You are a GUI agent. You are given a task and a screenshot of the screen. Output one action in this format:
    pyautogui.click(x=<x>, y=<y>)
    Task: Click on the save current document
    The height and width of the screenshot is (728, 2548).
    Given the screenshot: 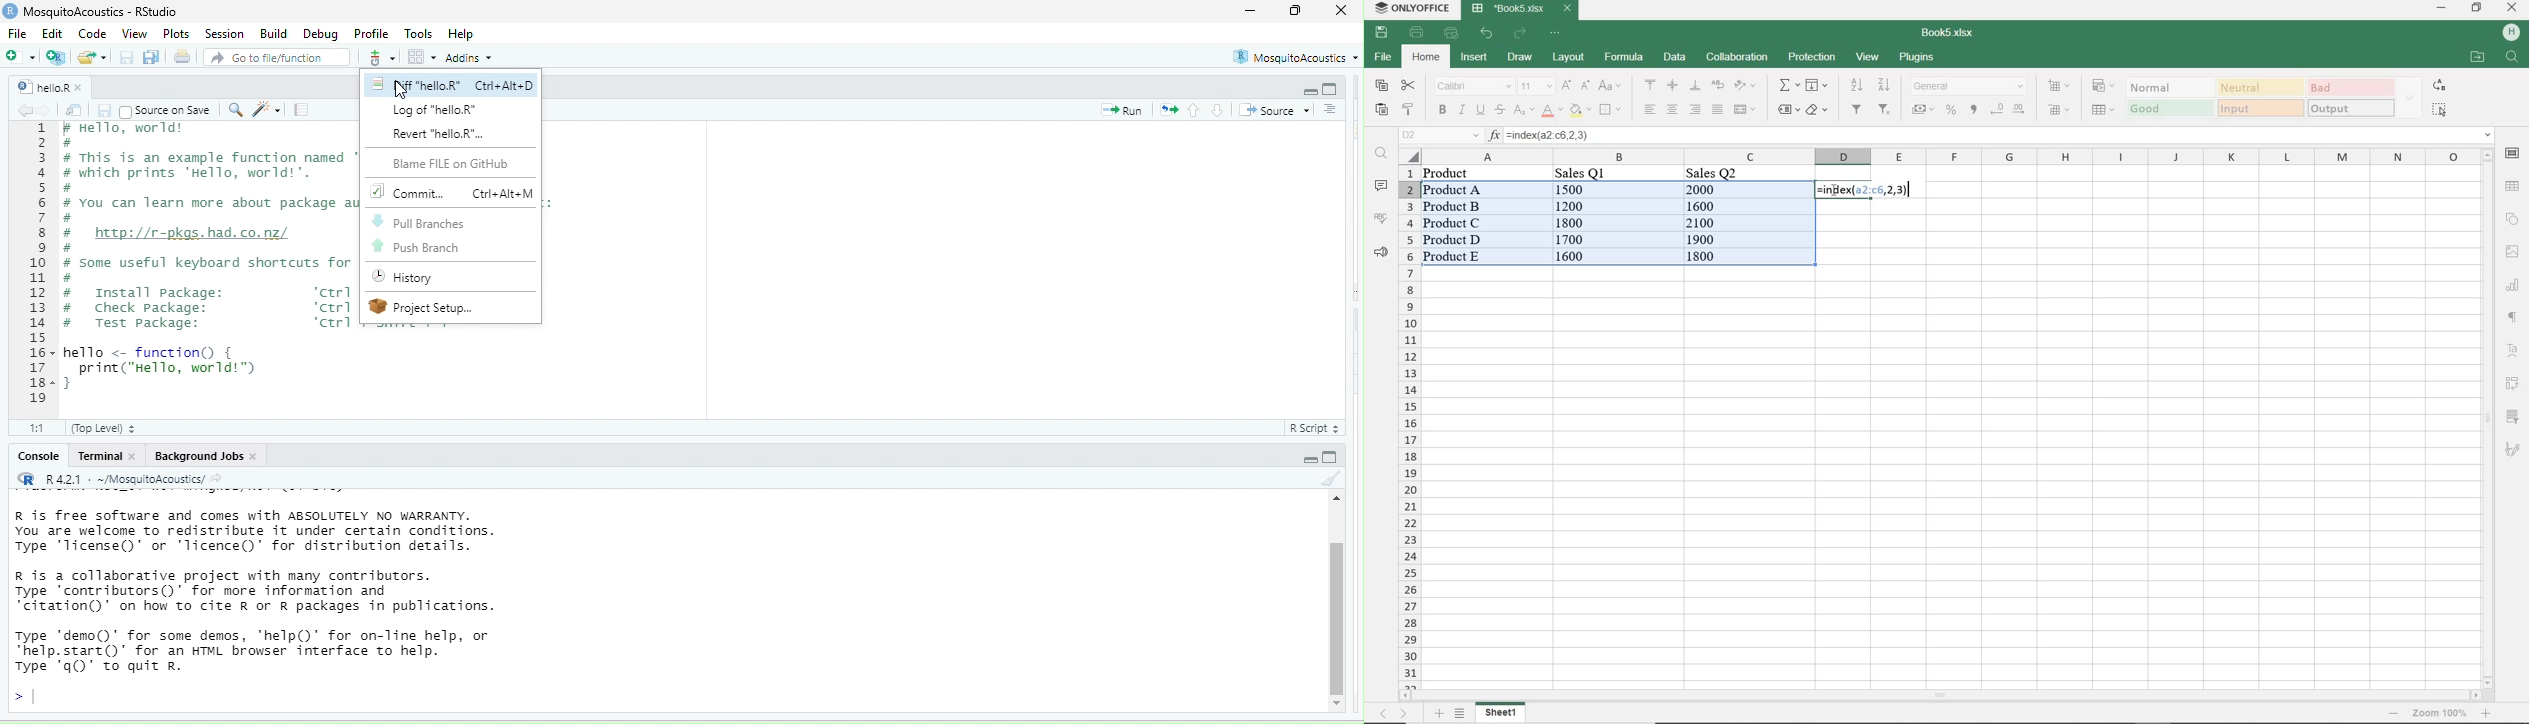 What is the action you would take?
    pyautogui.click(x=104, y=110)
    